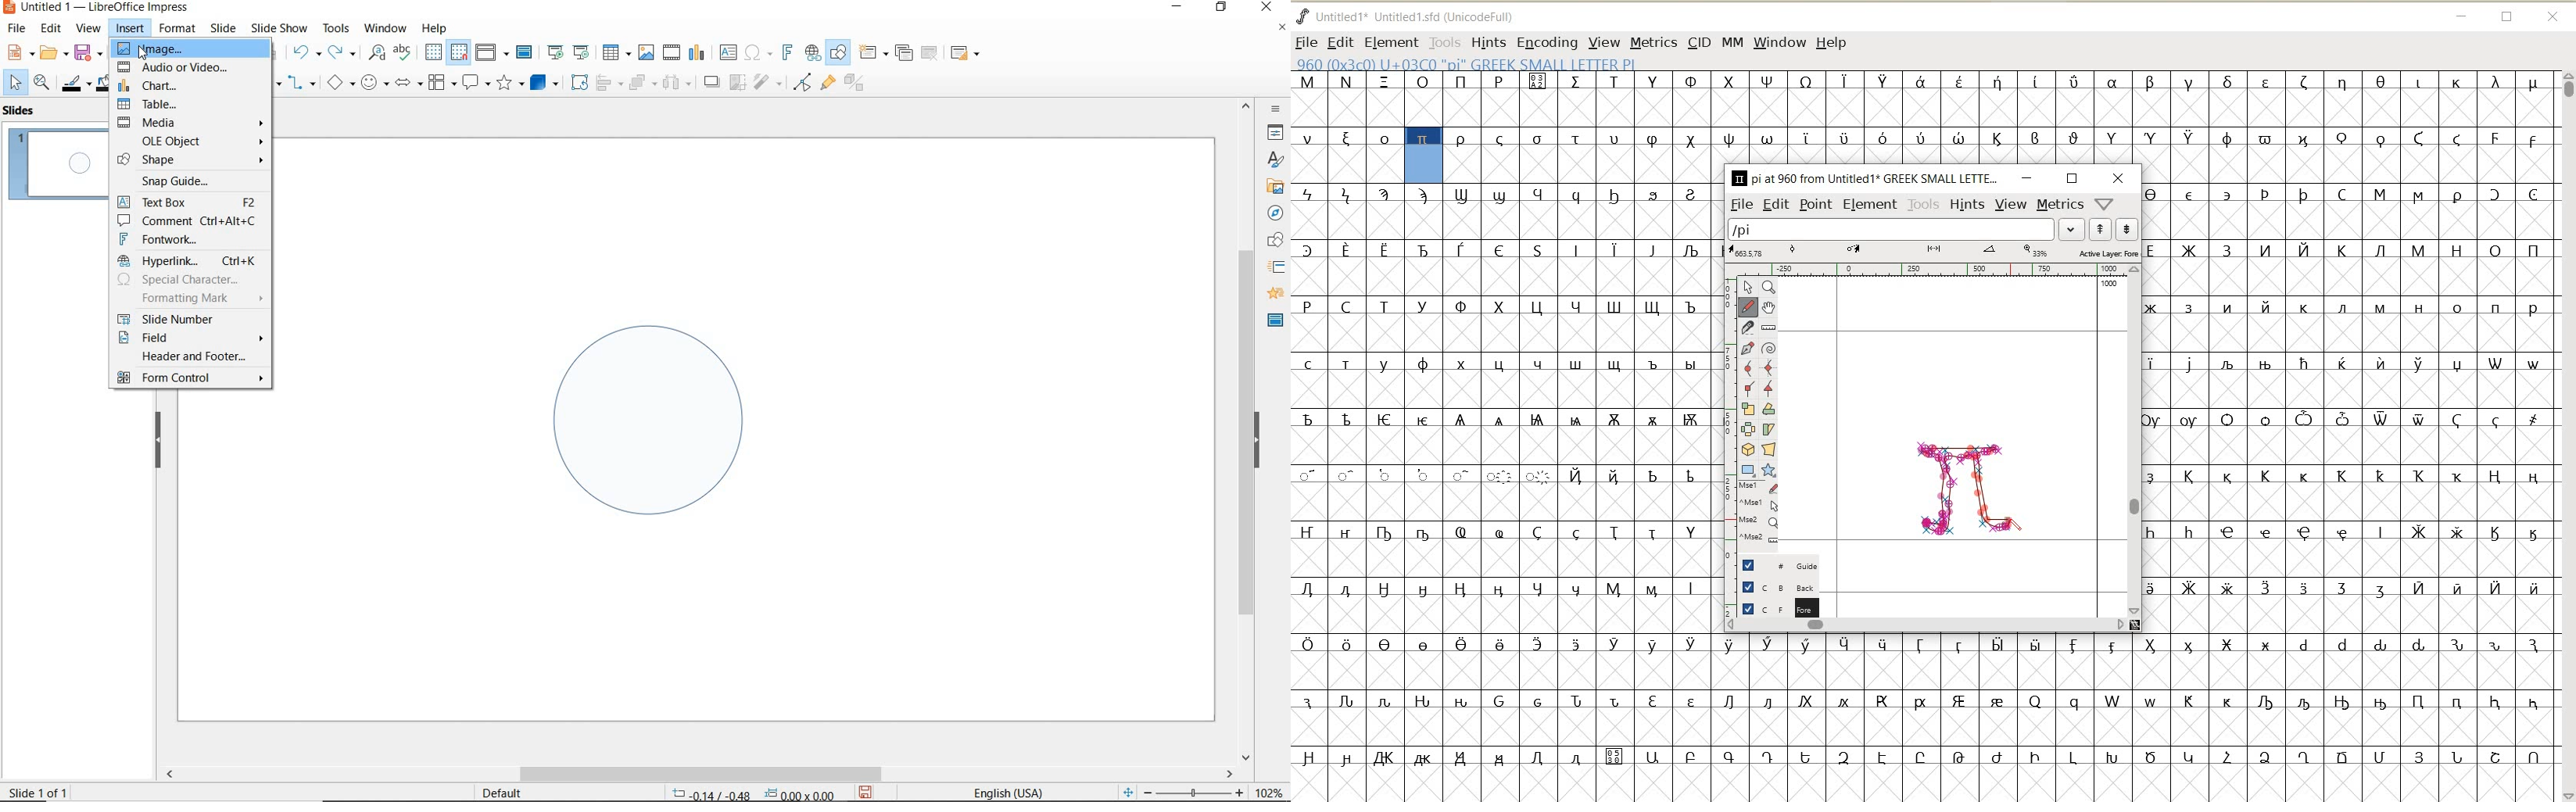  What do you see at coordinates (1770, 367) in the screenshot?
I see `add a curve point always either horizontal or vertical` at bounding box center [1770, 367].